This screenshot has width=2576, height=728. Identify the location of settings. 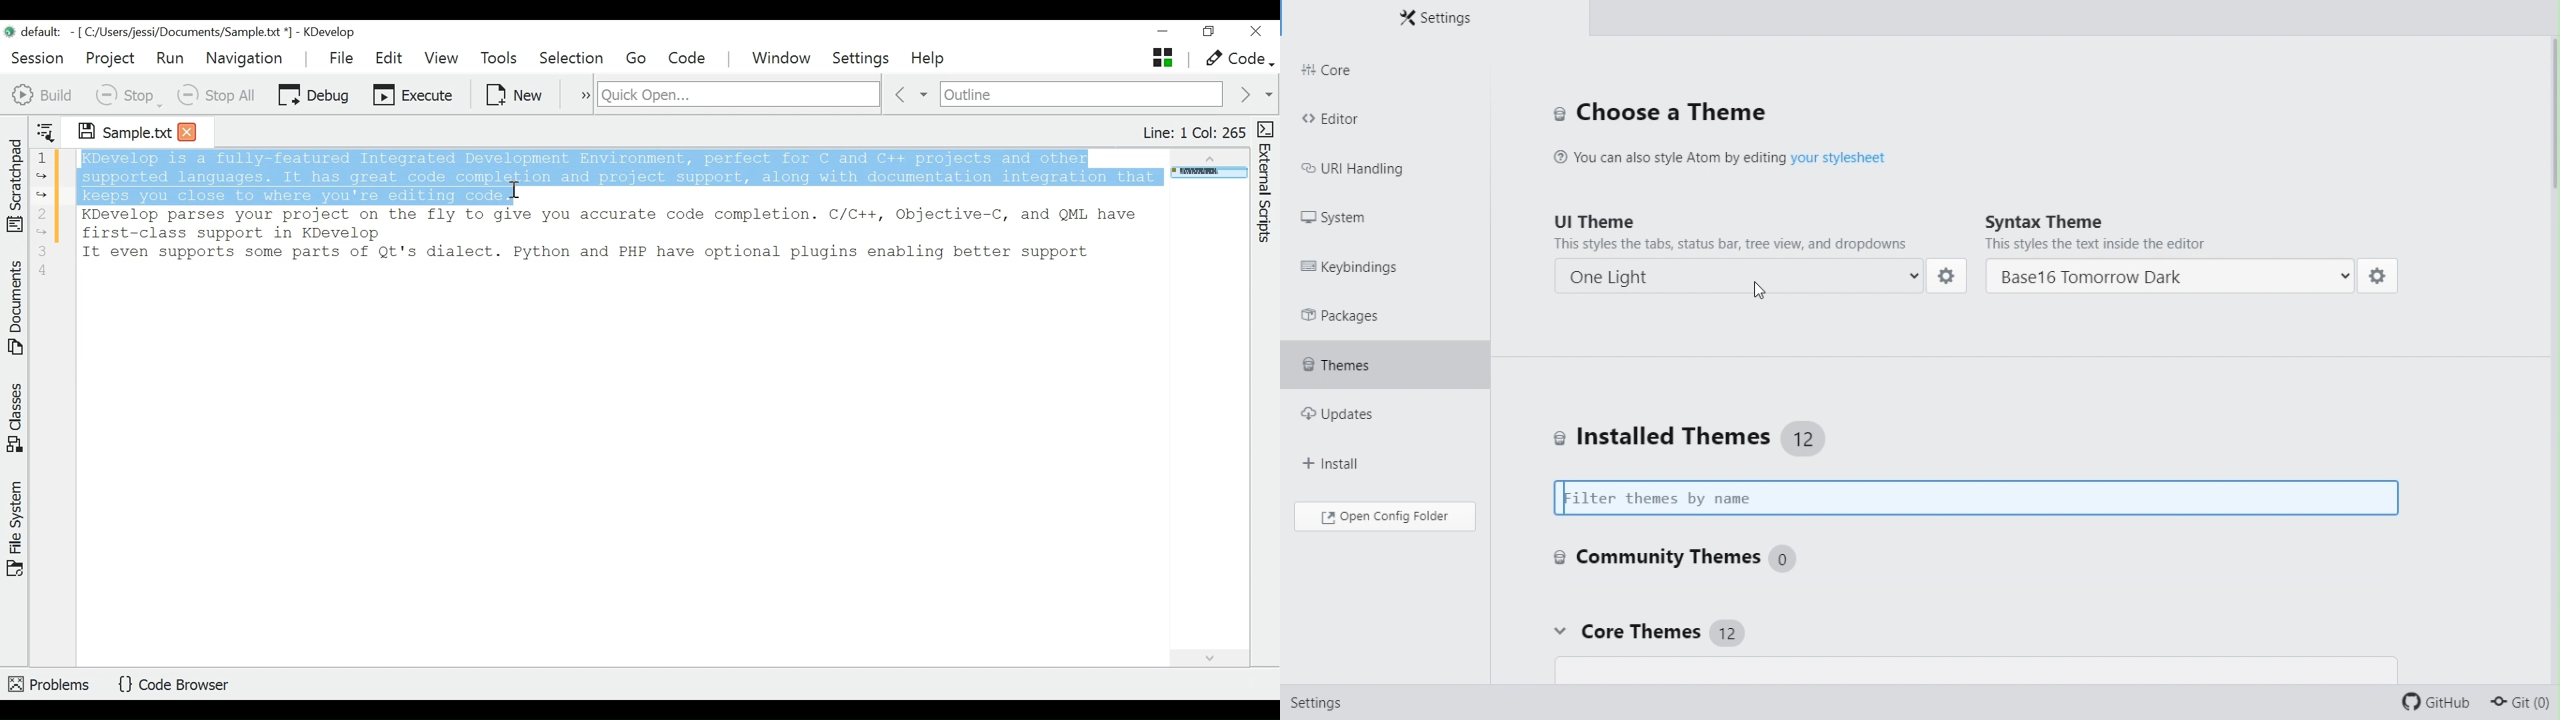
(1949, 277).